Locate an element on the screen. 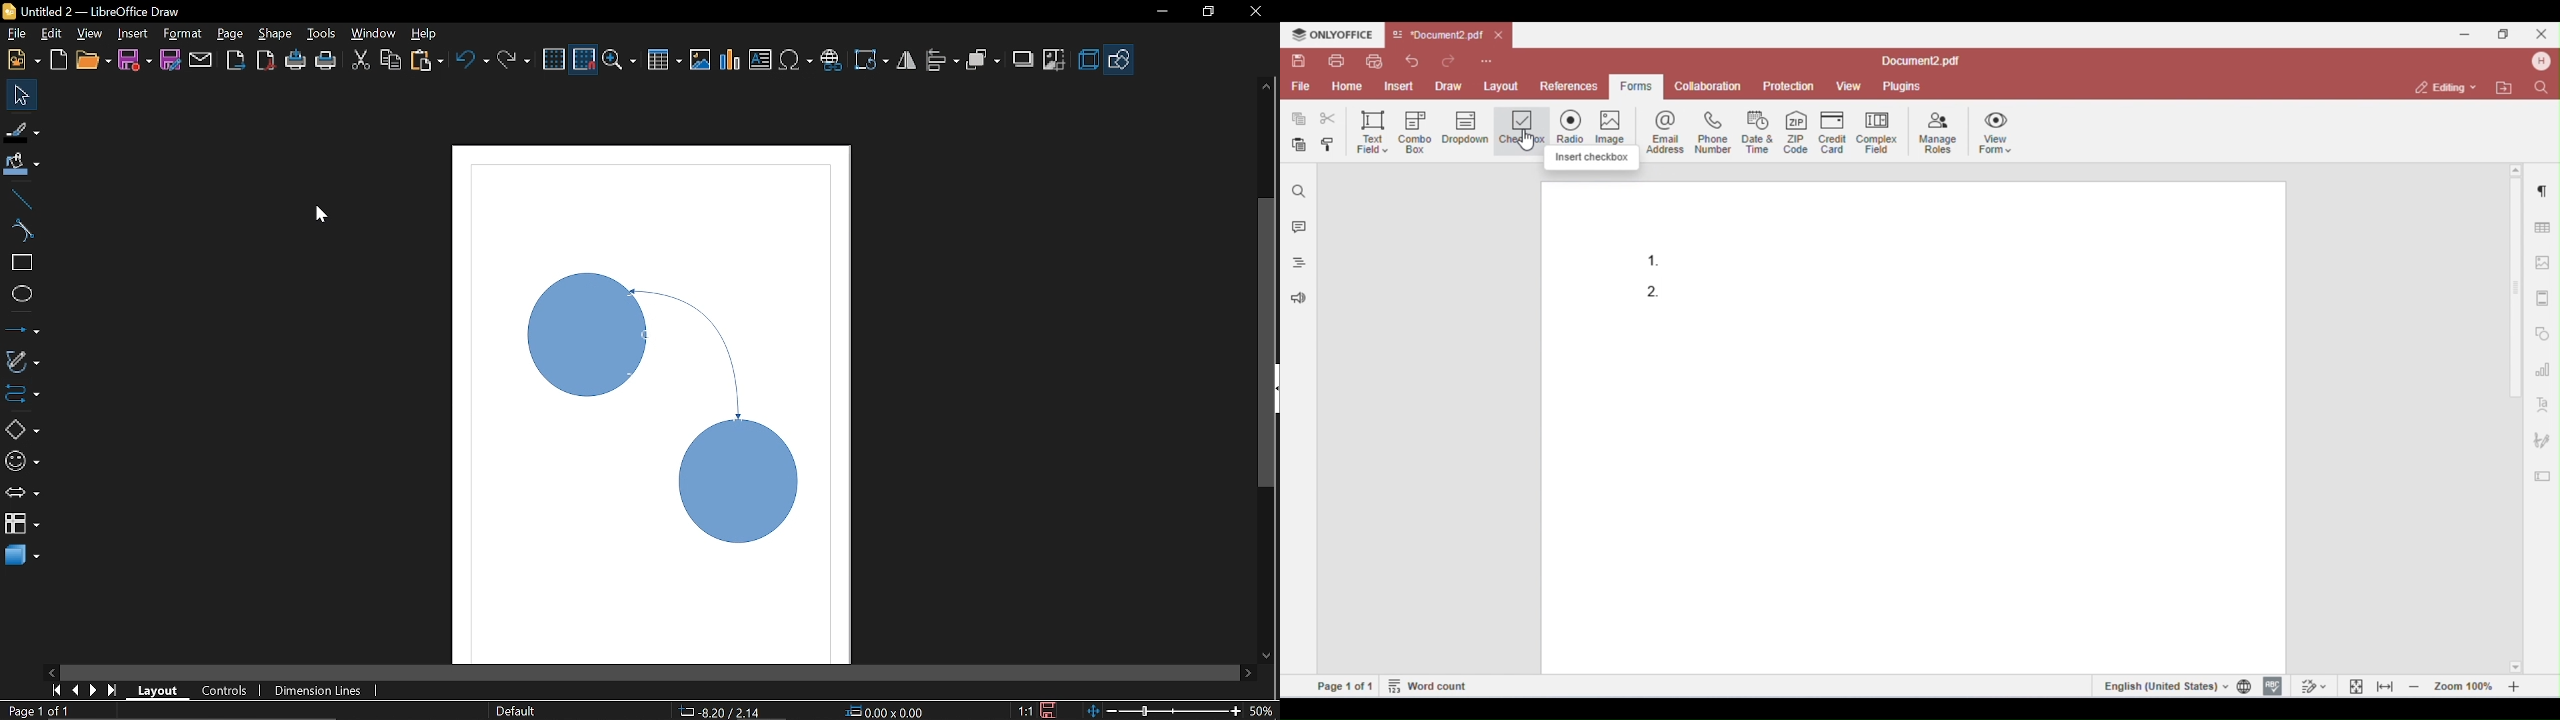  Rotate is located at coordinates (872, 58).